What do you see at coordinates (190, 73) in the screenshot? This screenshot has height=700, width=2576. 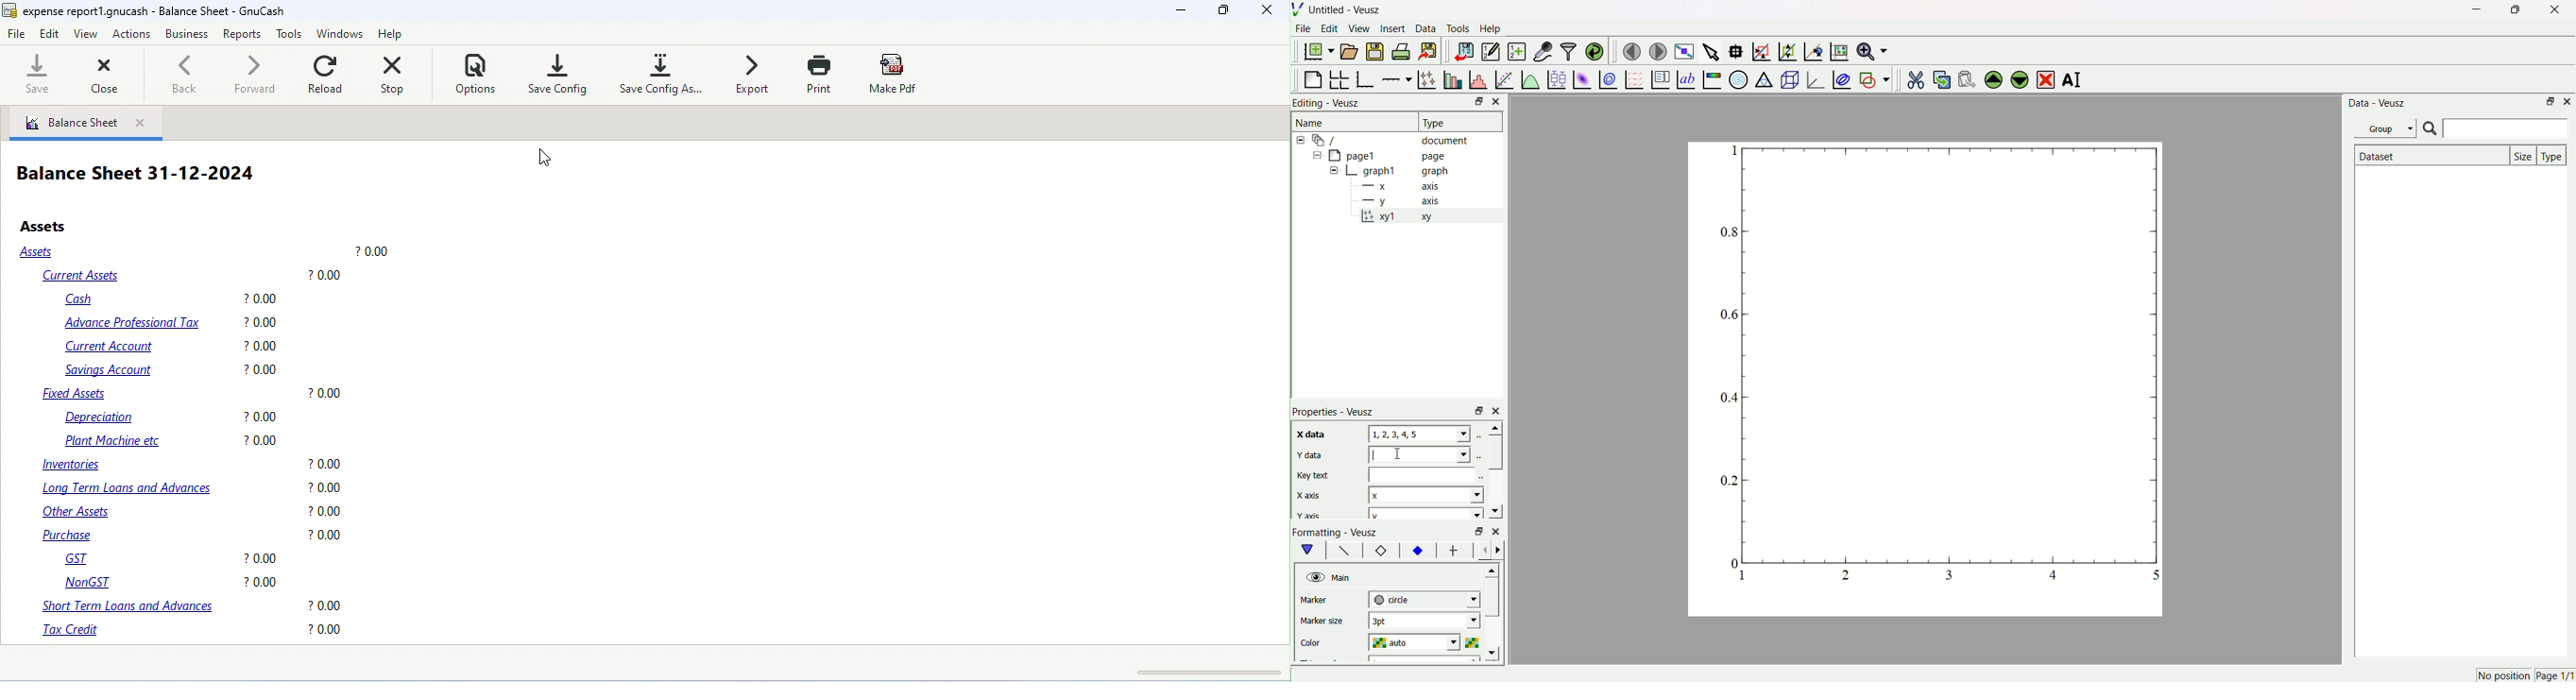 I see `back` at bounding box center [190, 73].